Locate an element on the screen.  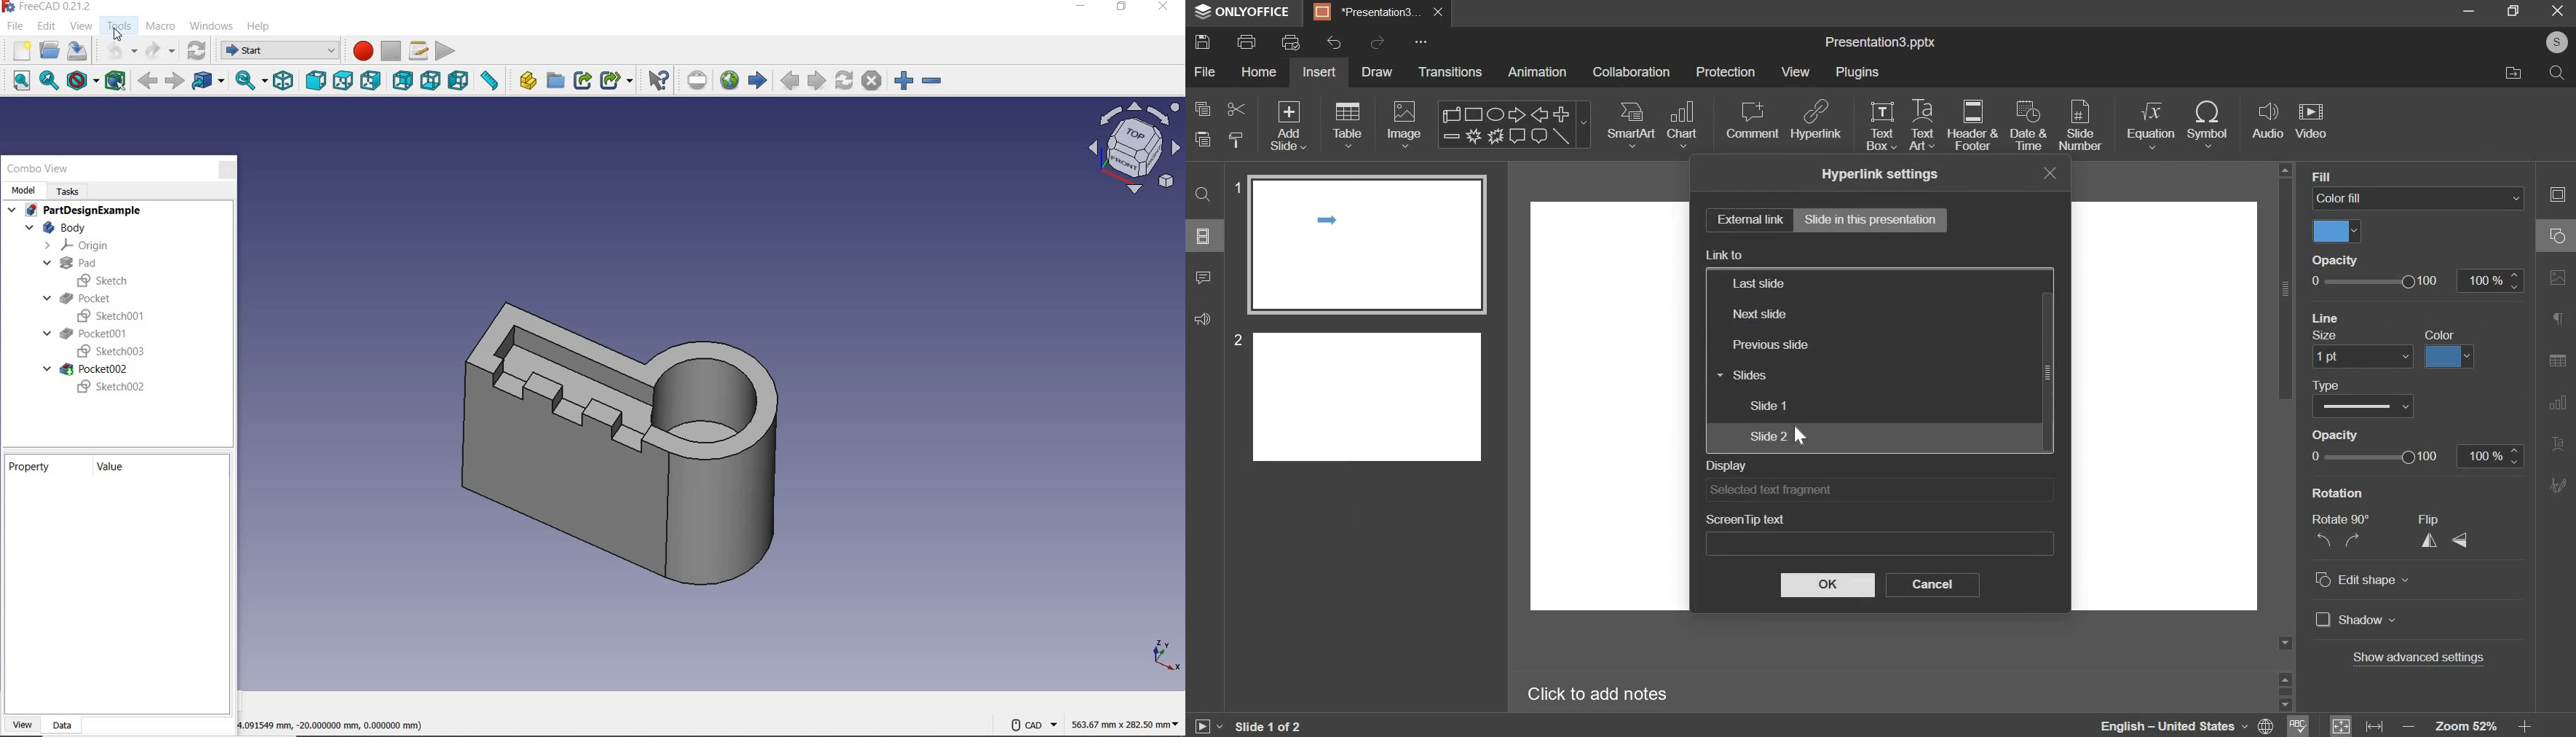
paste is located at coordinates (1237, 138).